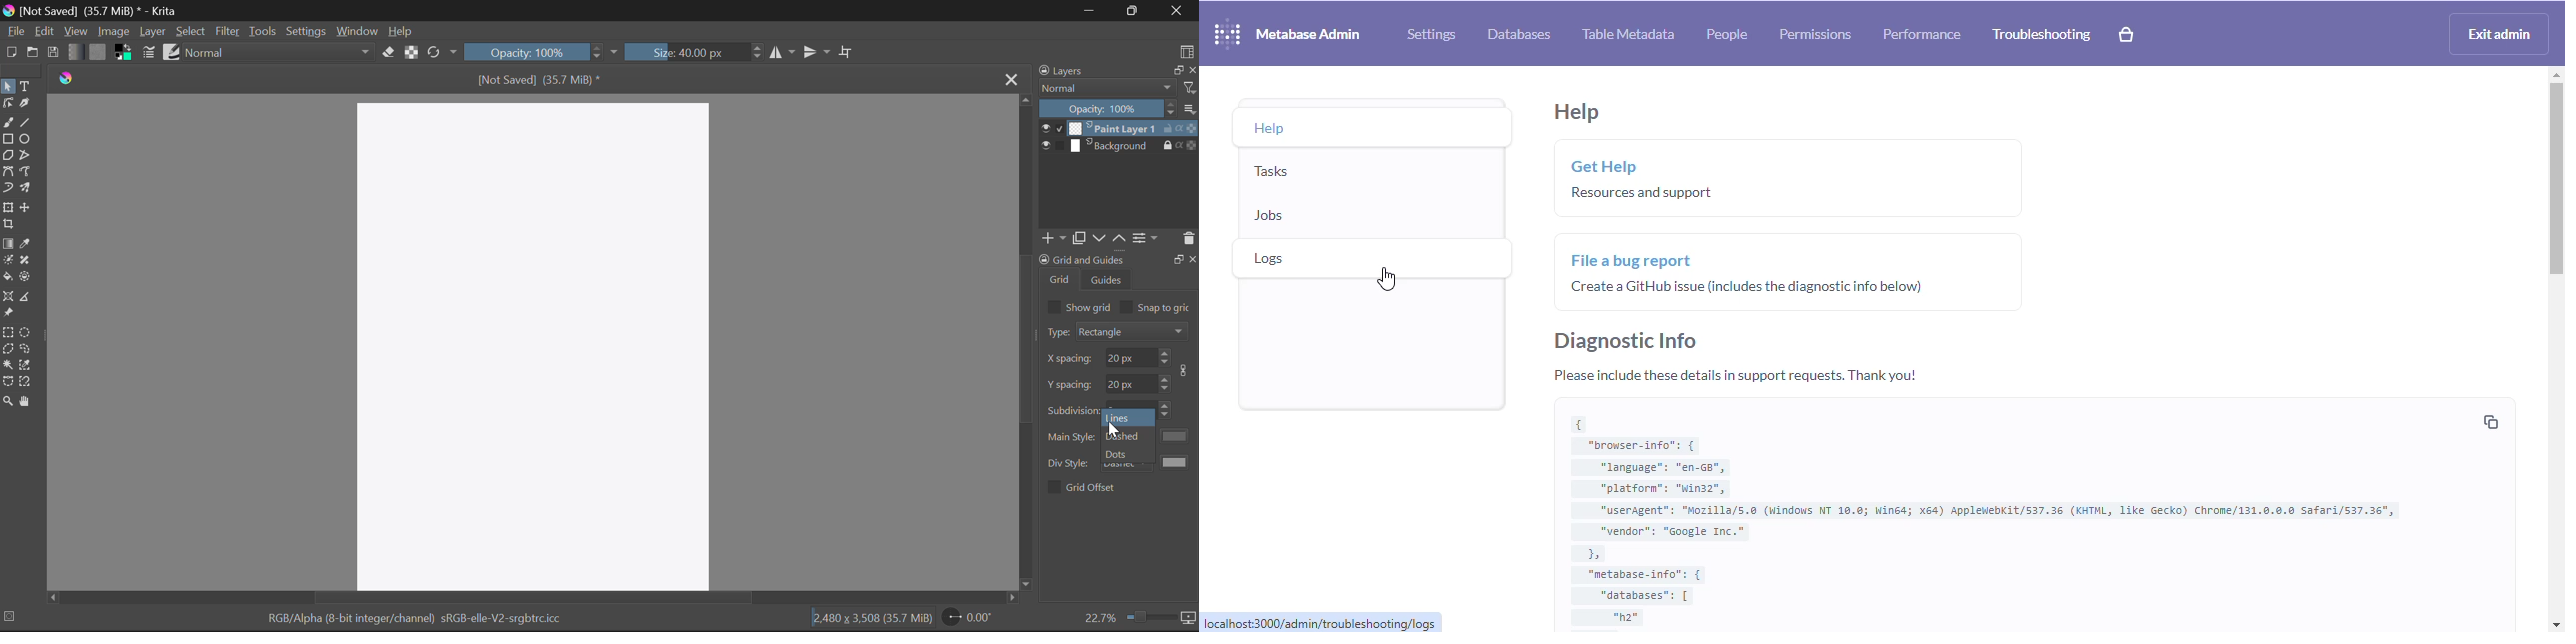 The height and width of the screenshot is (644, 2576). What do you see at coordinates (1090, 307) in the screenshot?
I see `show grid` at bounding box center [1090, 307].